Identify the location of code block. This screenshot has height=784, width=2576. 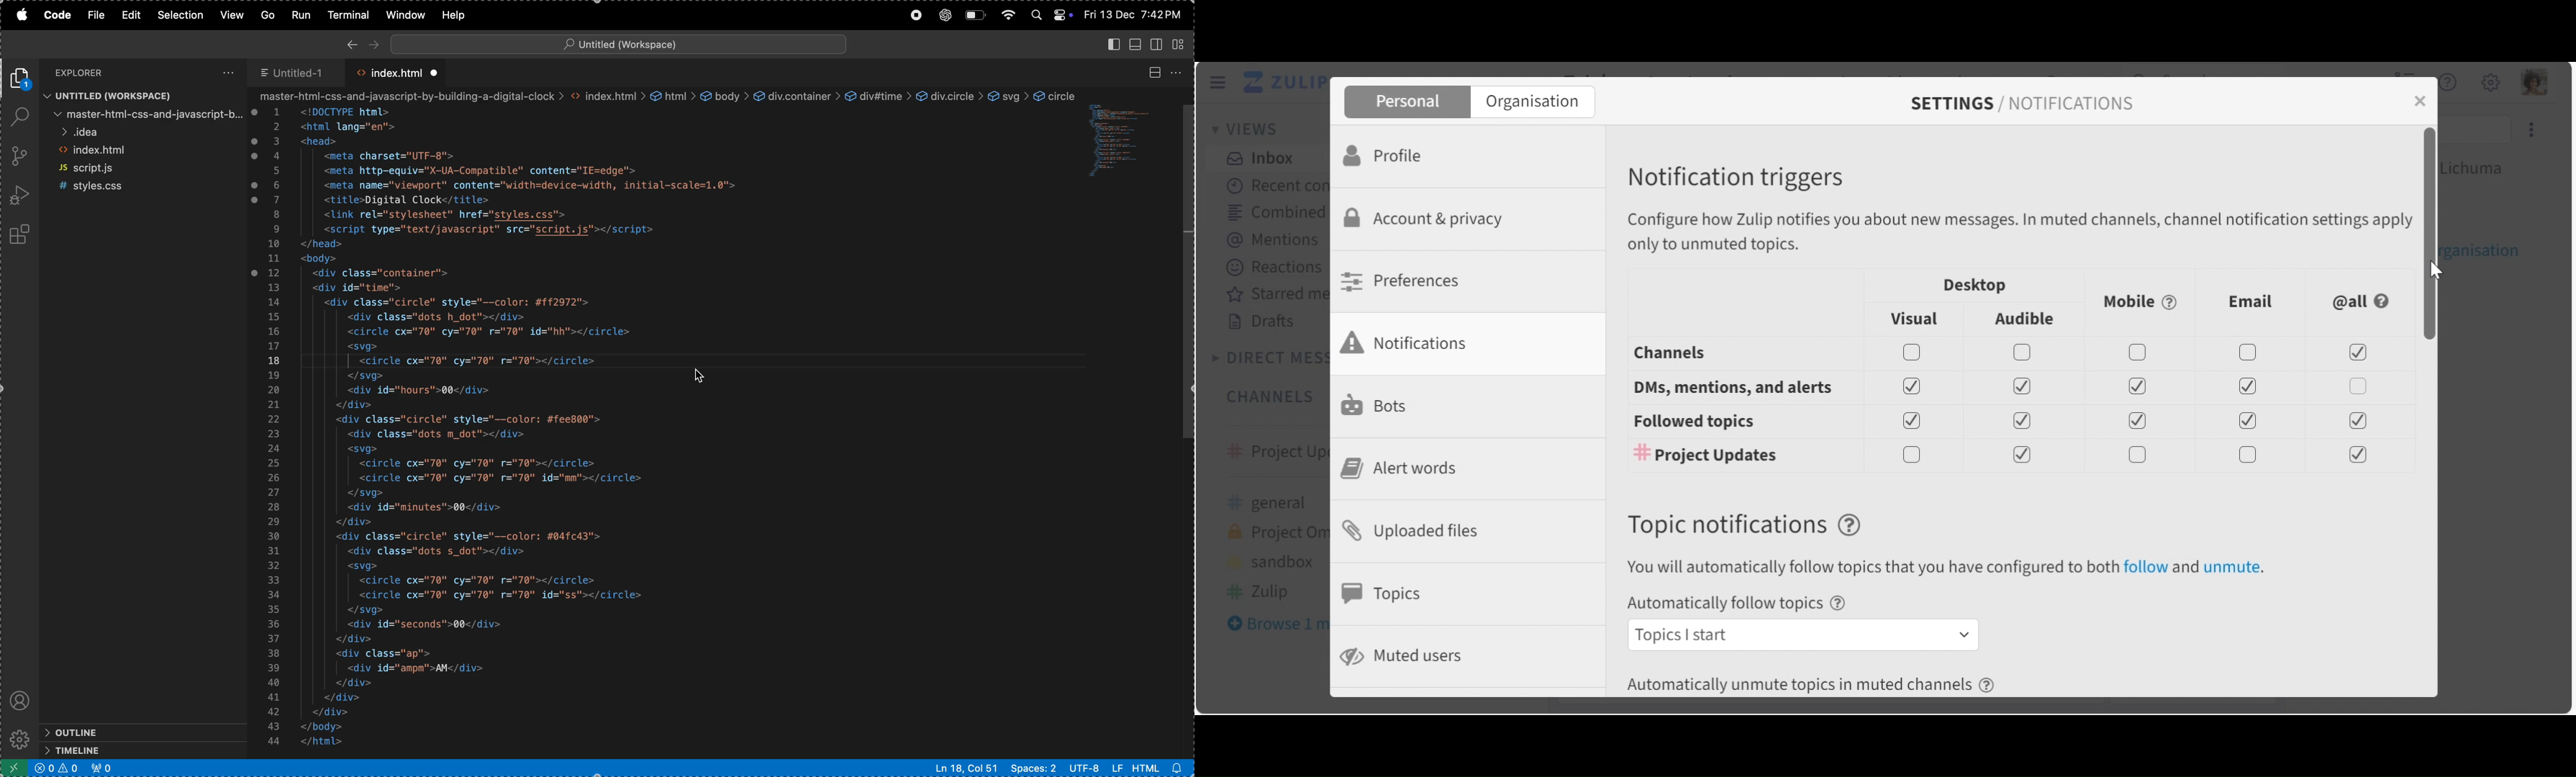
(1125, 144).